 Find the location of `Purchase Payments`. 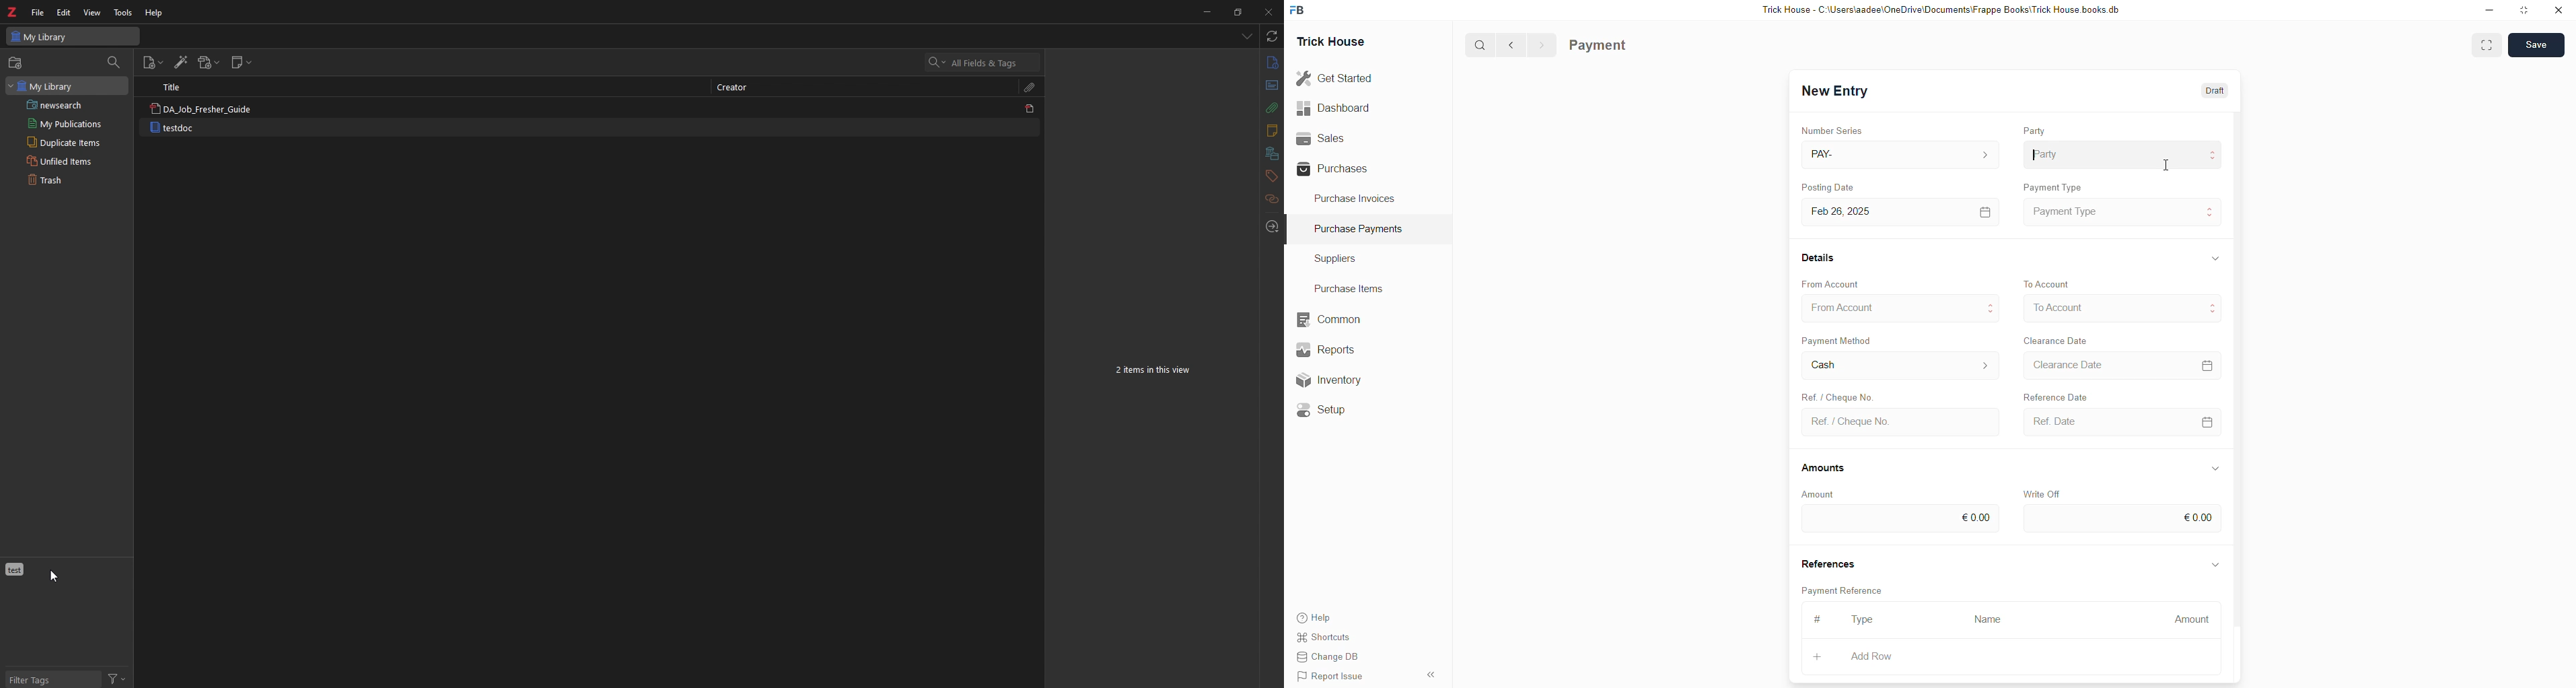

Purchase Payments is located at coordinates (1363, 229).